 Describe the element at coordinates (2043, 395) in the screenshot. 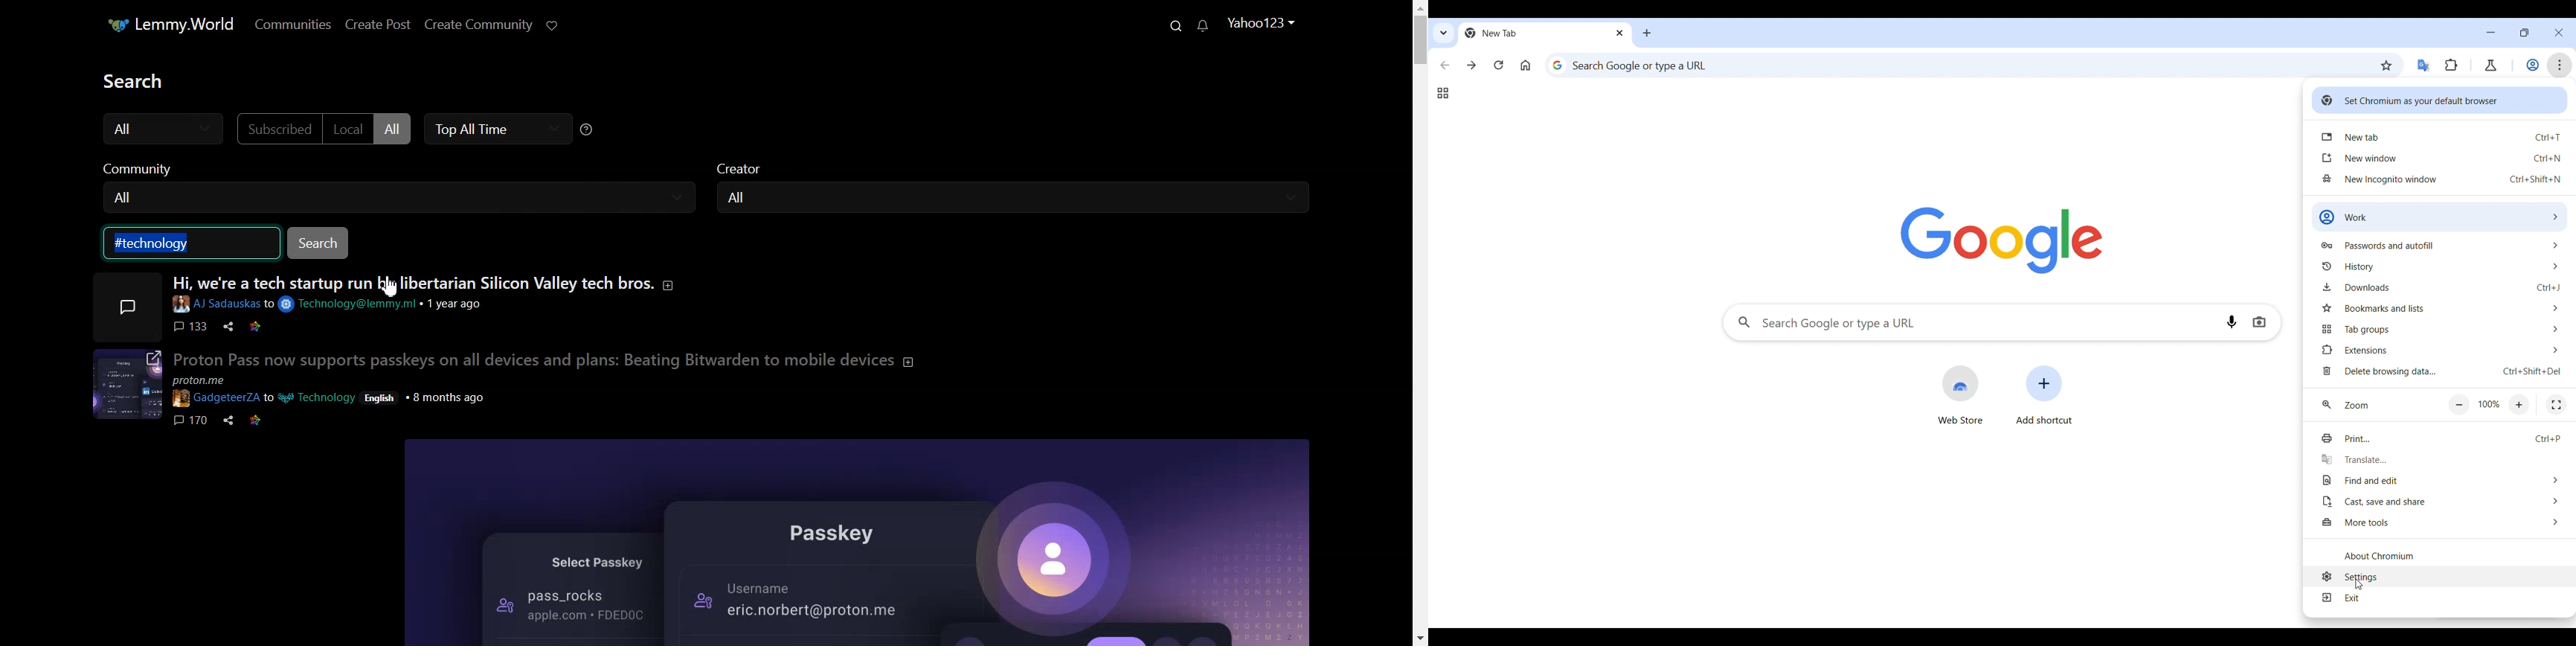

I see `Add shortcut to another site` at that location.